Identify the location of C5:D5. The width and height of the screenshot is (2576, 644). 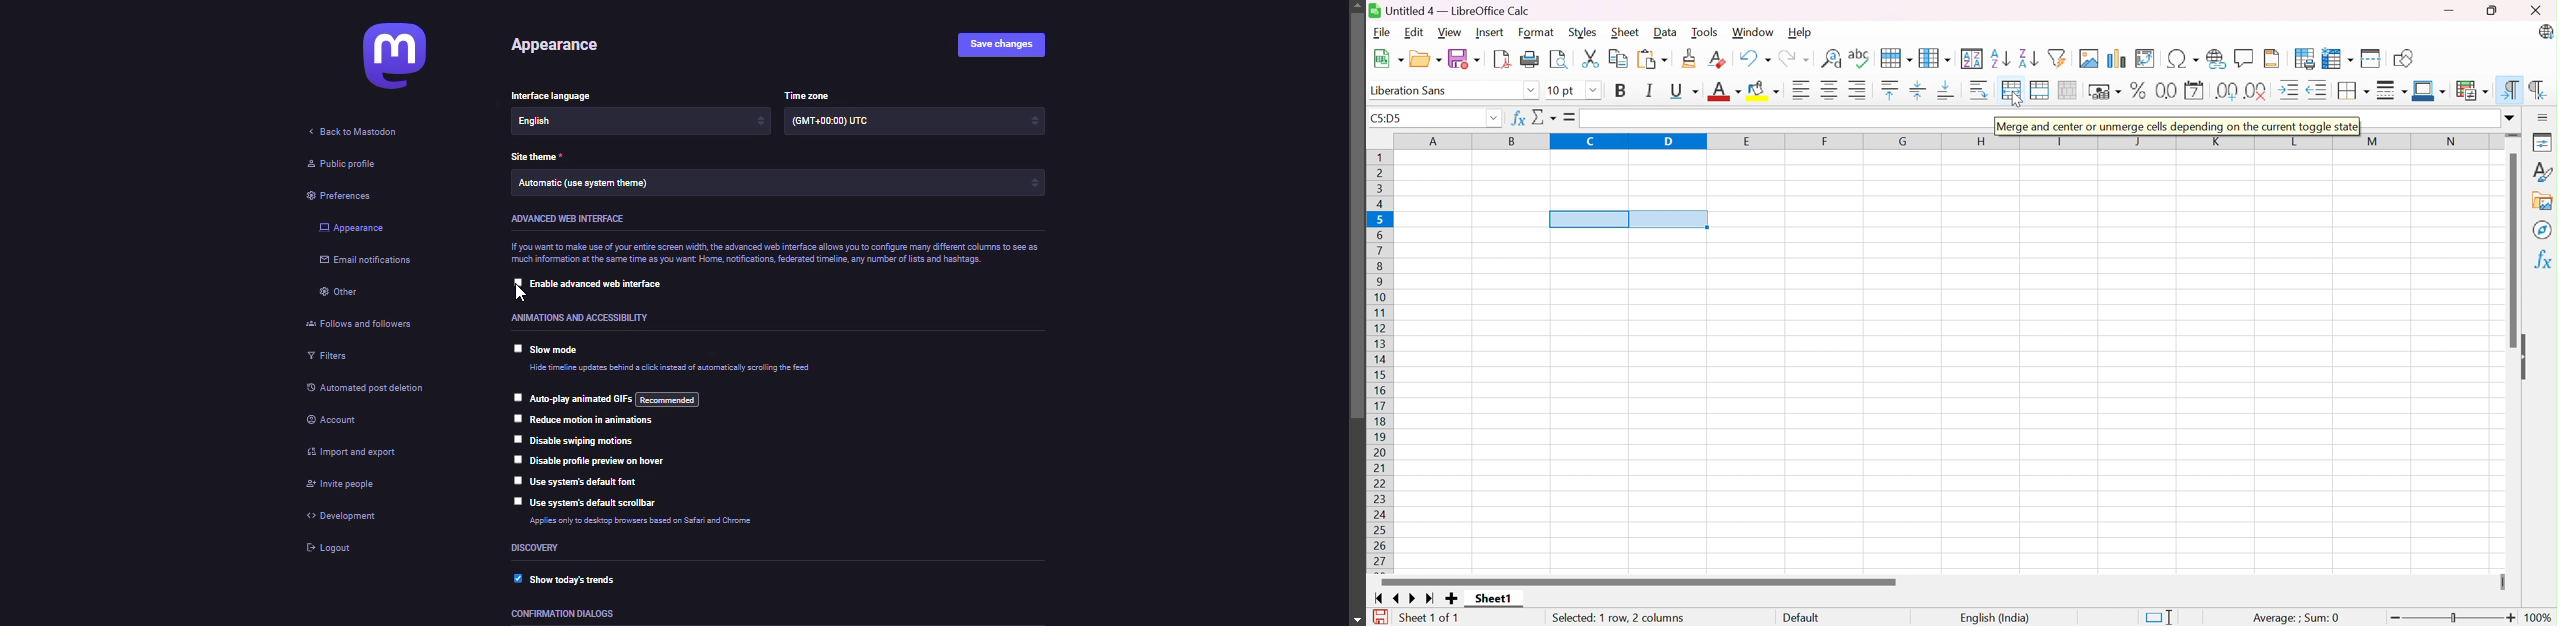
(1391, 120).